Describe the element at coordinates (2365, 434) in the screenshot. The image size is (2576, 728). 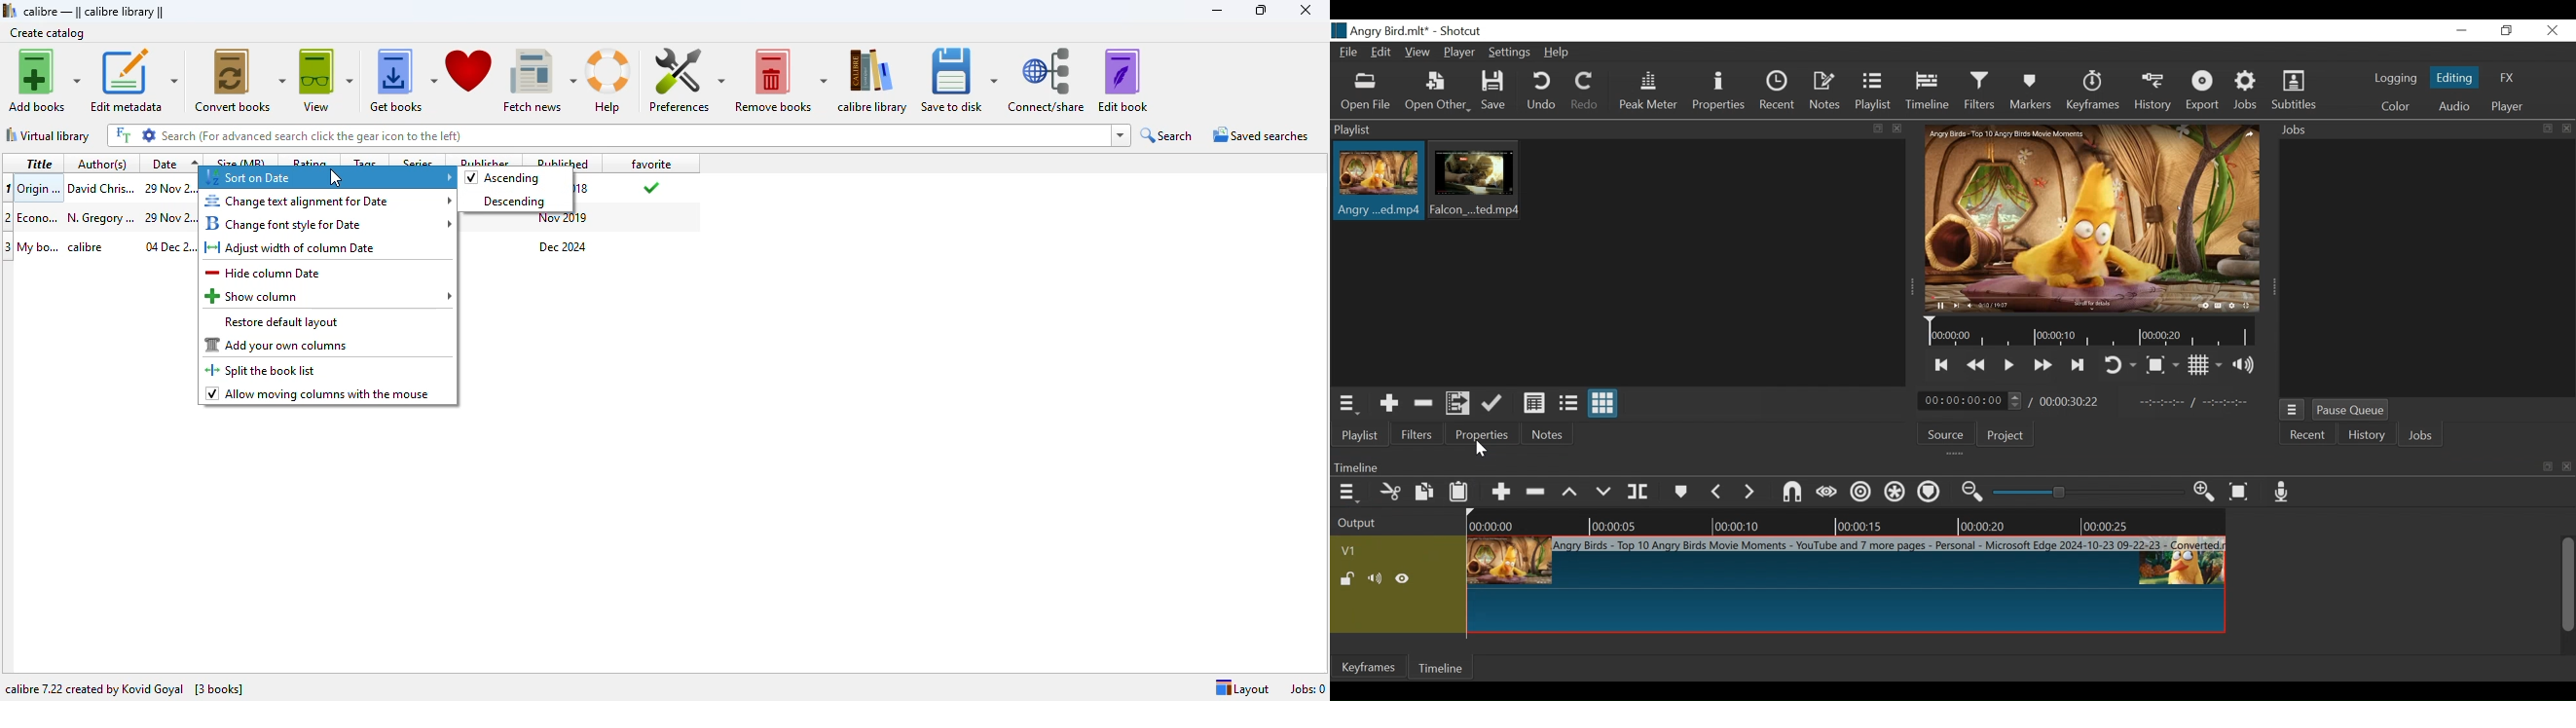
I see `History` at that location.